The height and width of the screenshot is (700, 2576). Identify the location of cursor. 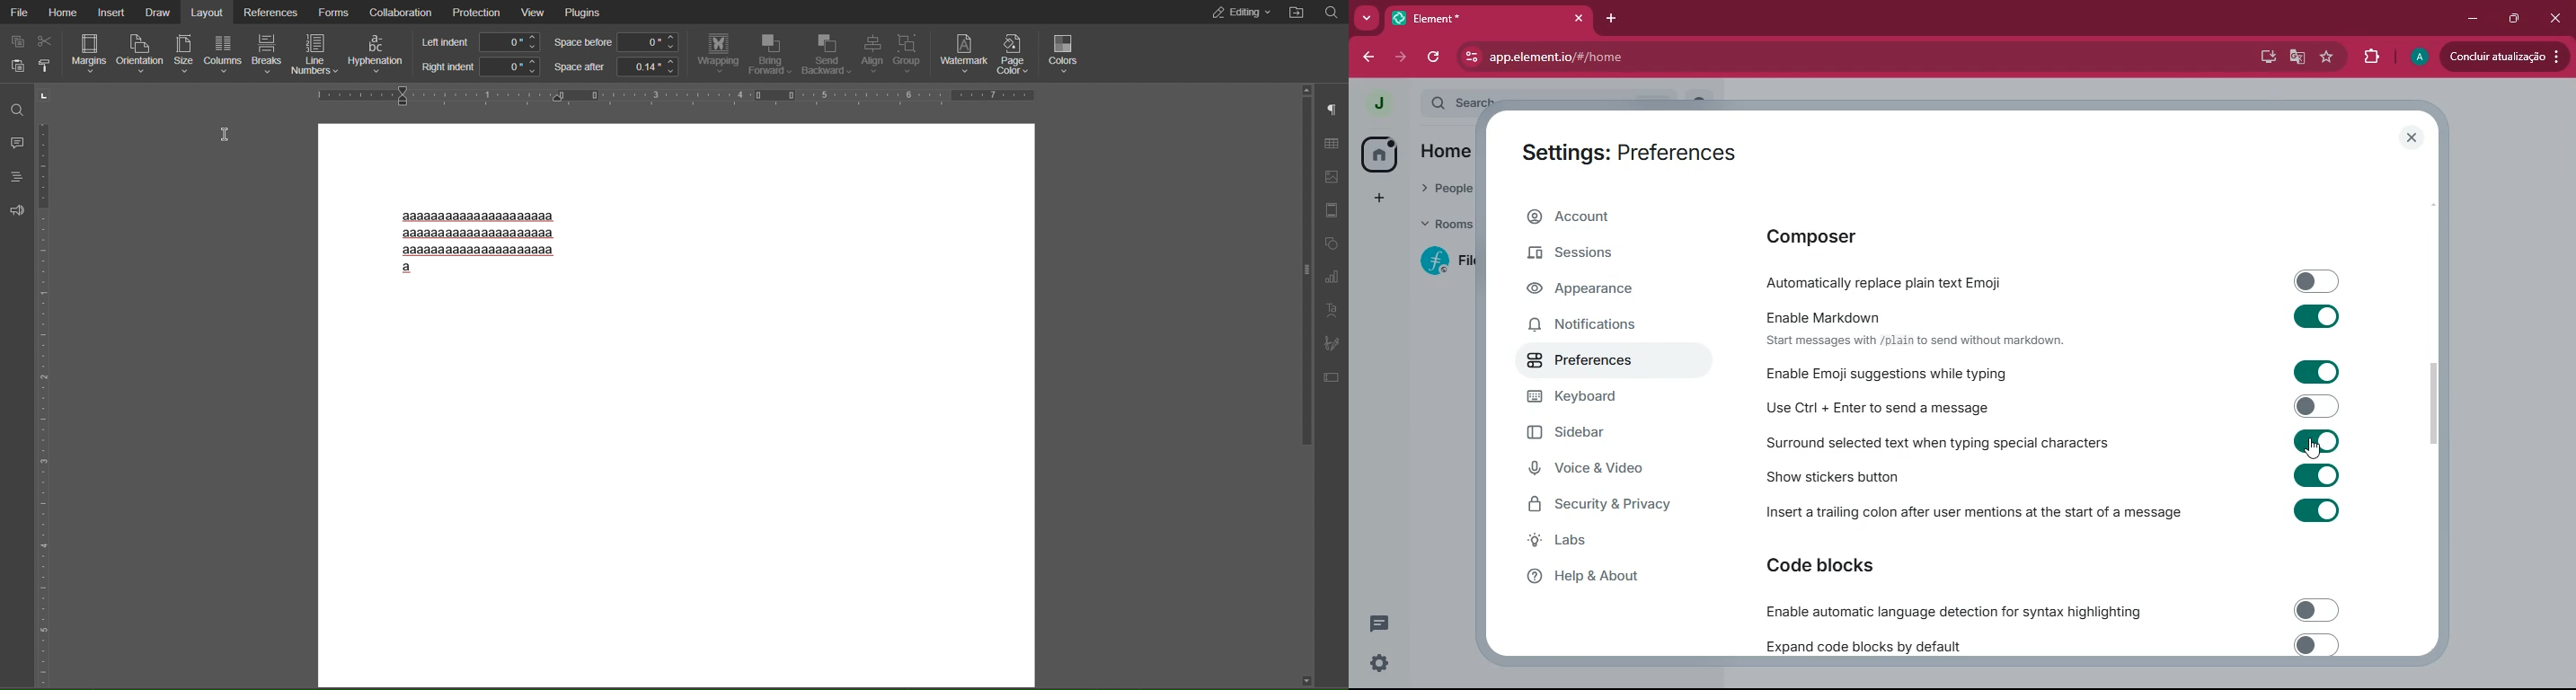
(226, 134).